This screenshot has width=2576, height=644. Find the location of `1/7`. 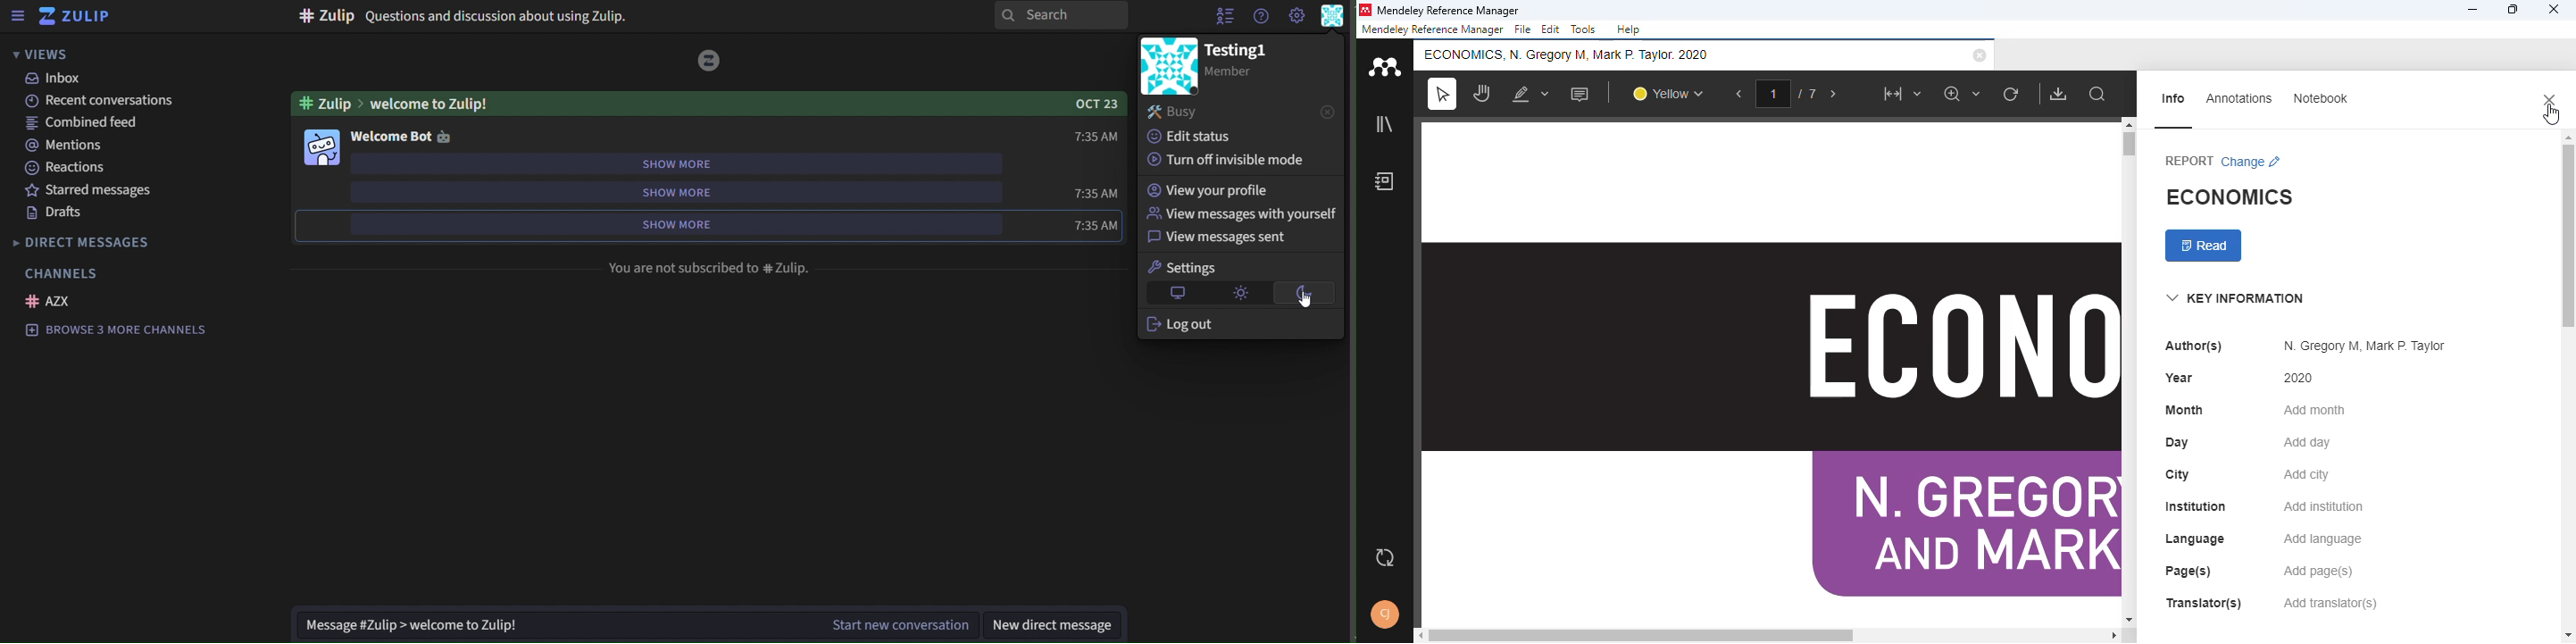

1/7 is located at coordinates (1788, 94).